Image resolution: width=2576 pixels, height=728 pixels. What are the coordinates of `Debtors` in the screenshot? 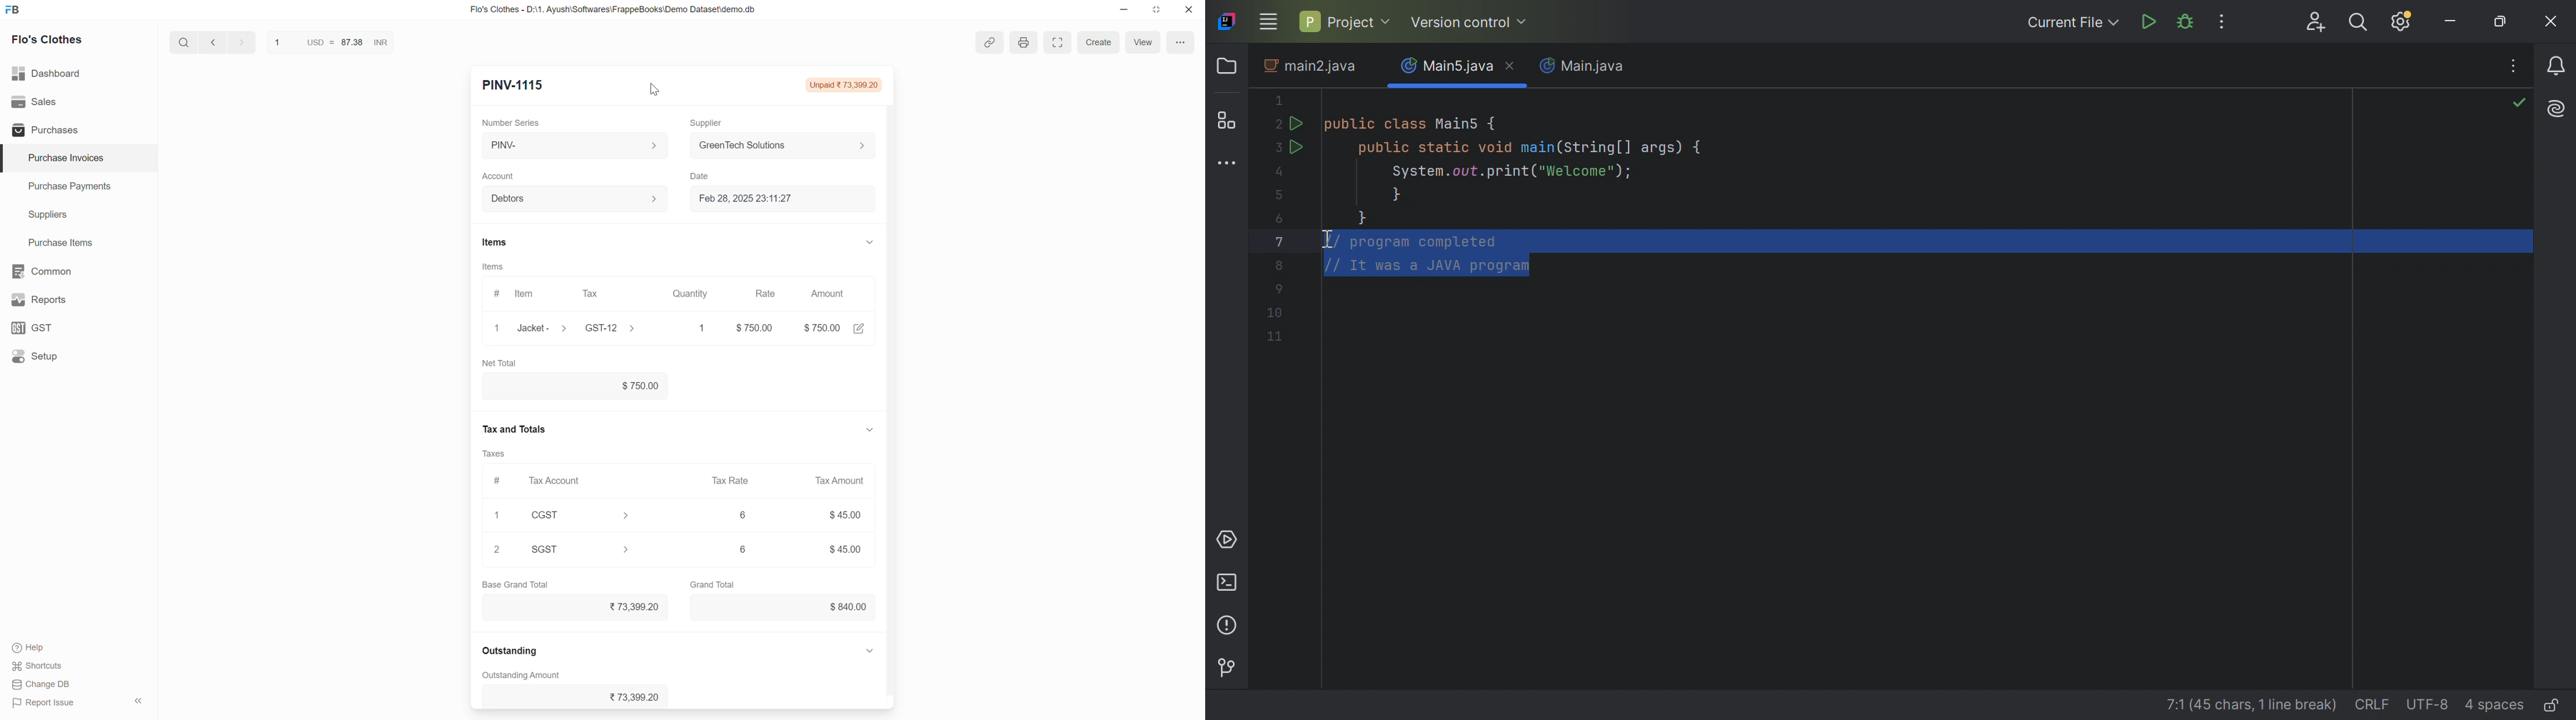 It's located at (565, 199).